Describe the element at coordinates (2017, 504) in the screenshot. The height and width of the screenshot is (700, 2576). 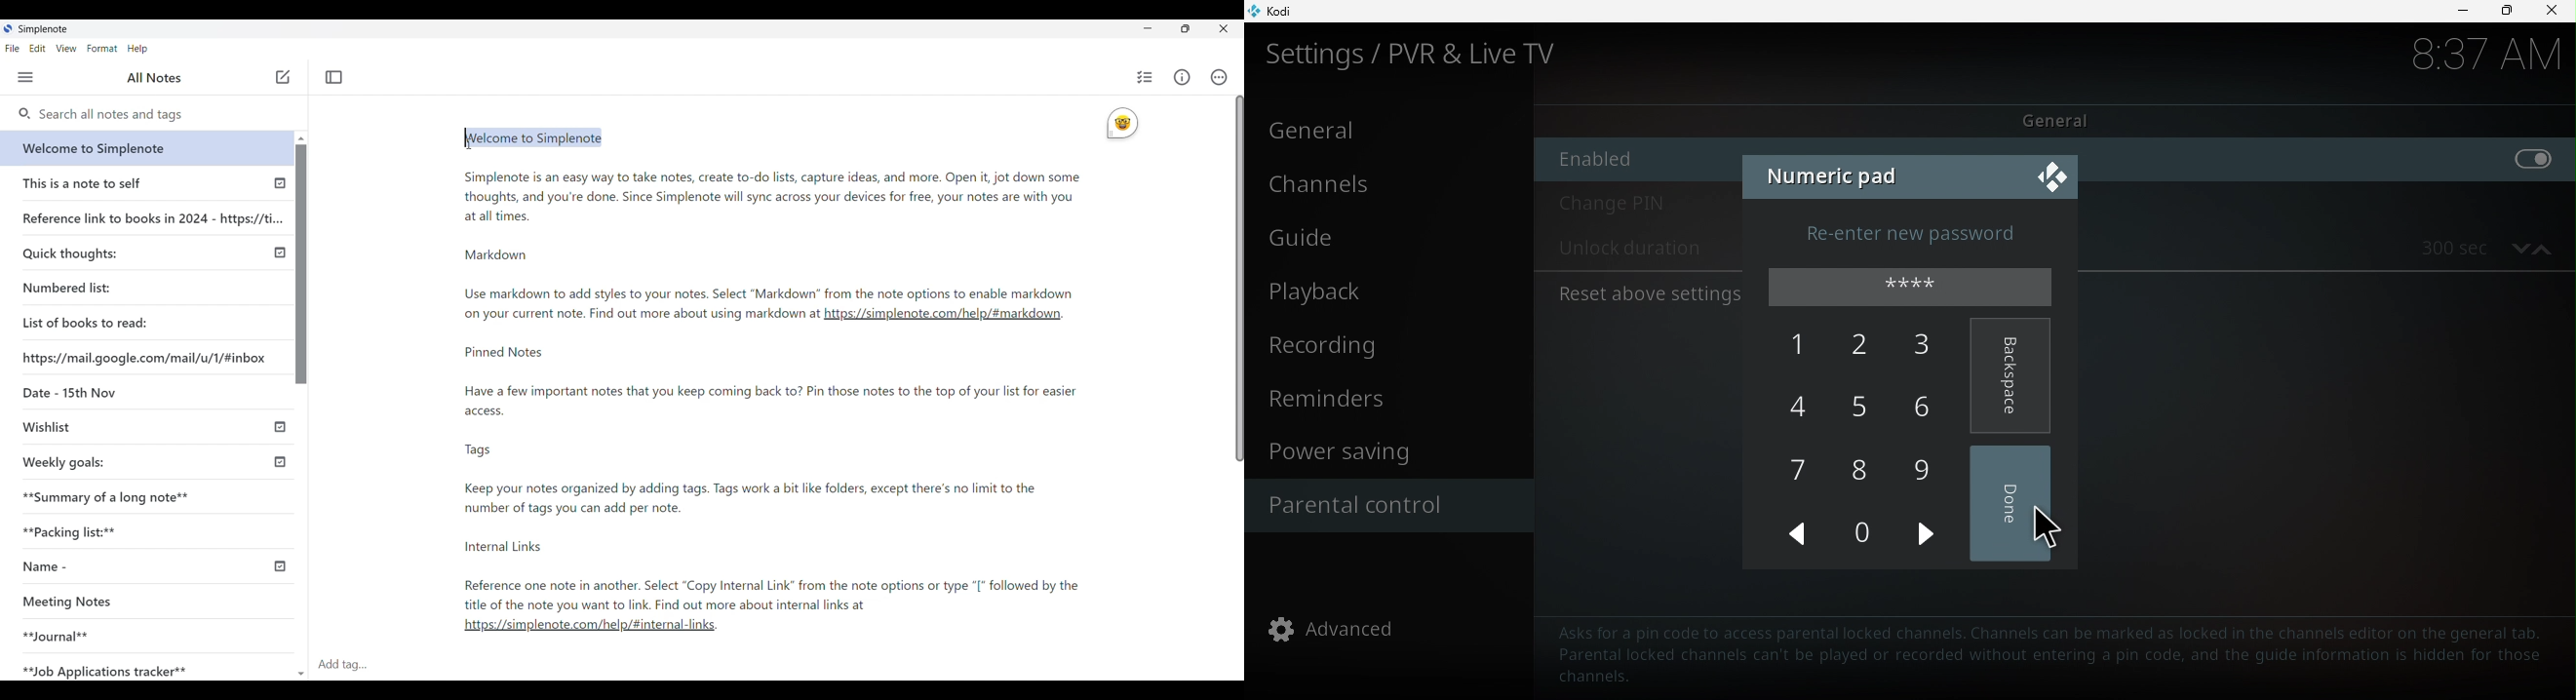
I see `Done` at that location.